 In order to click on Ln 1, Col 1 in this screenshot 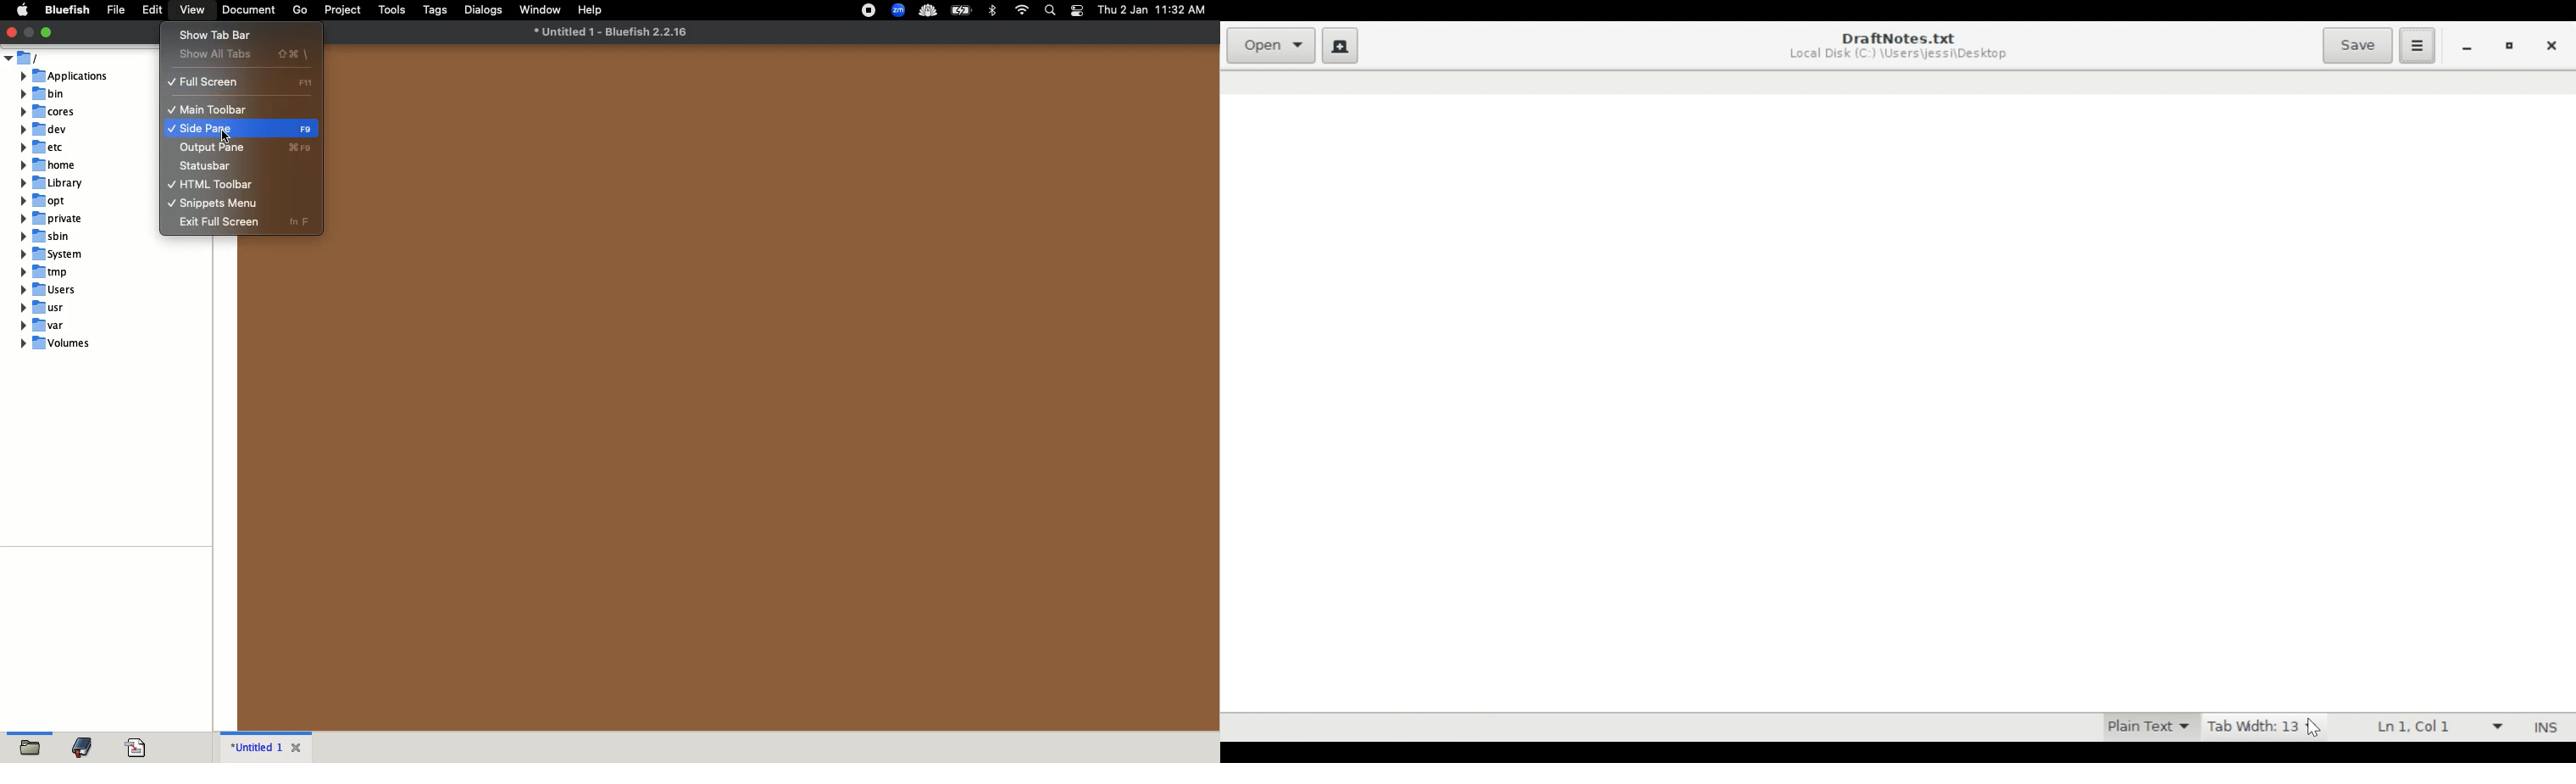, I will do `click(2435, 728)`.